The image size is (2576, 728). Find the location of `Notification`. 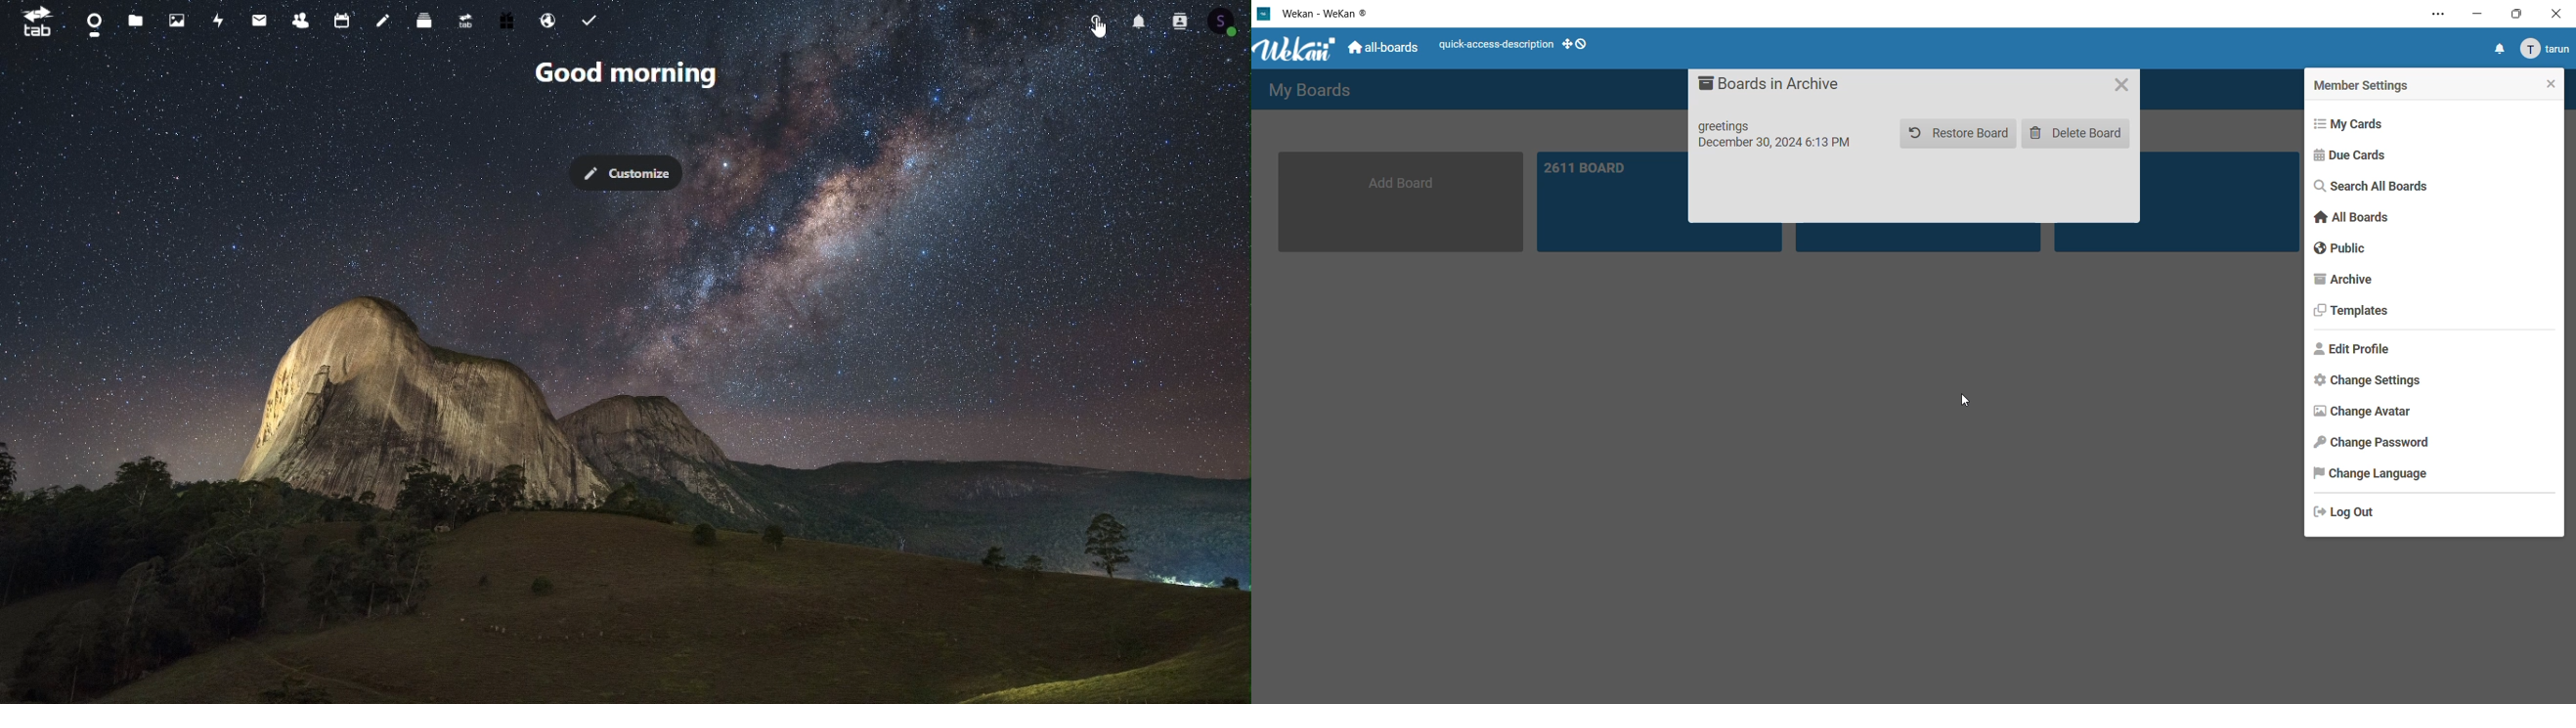

Notification is located at coordinates (1142, 22).